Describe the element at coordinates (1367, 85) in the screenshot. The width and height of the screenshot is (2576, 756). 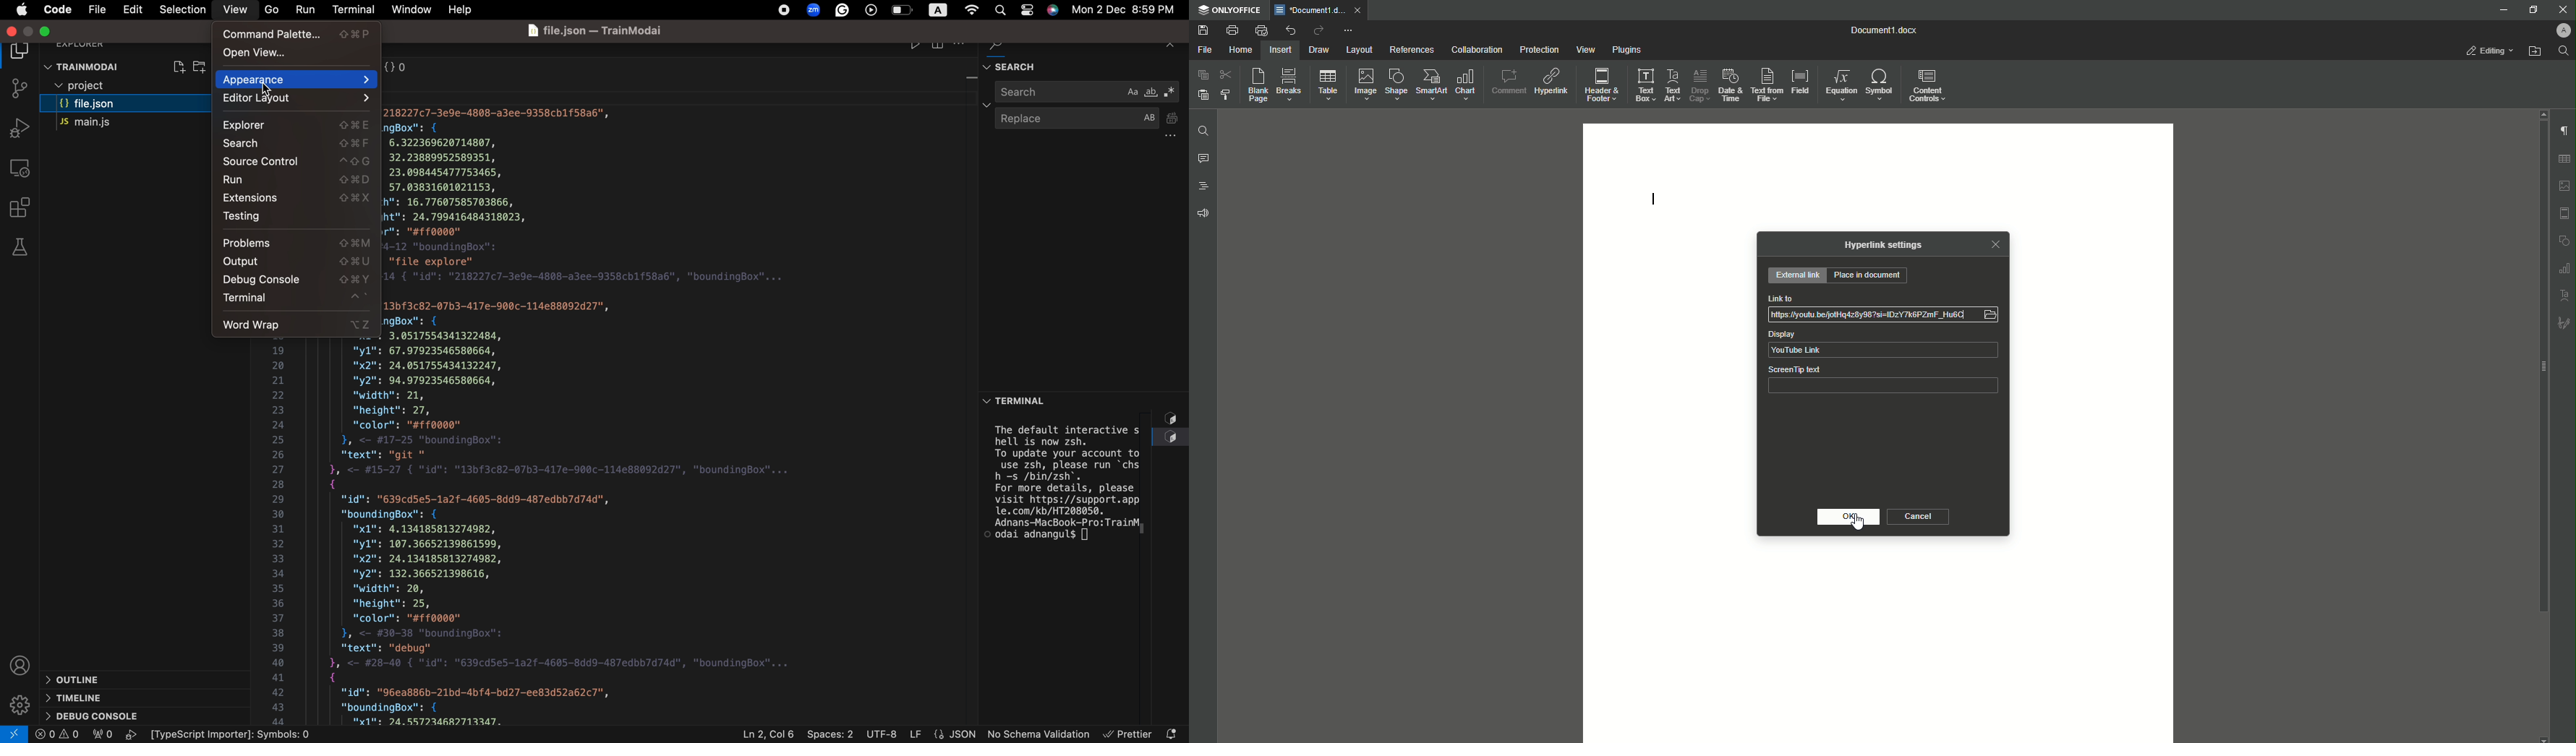
I see `Image` at that location.